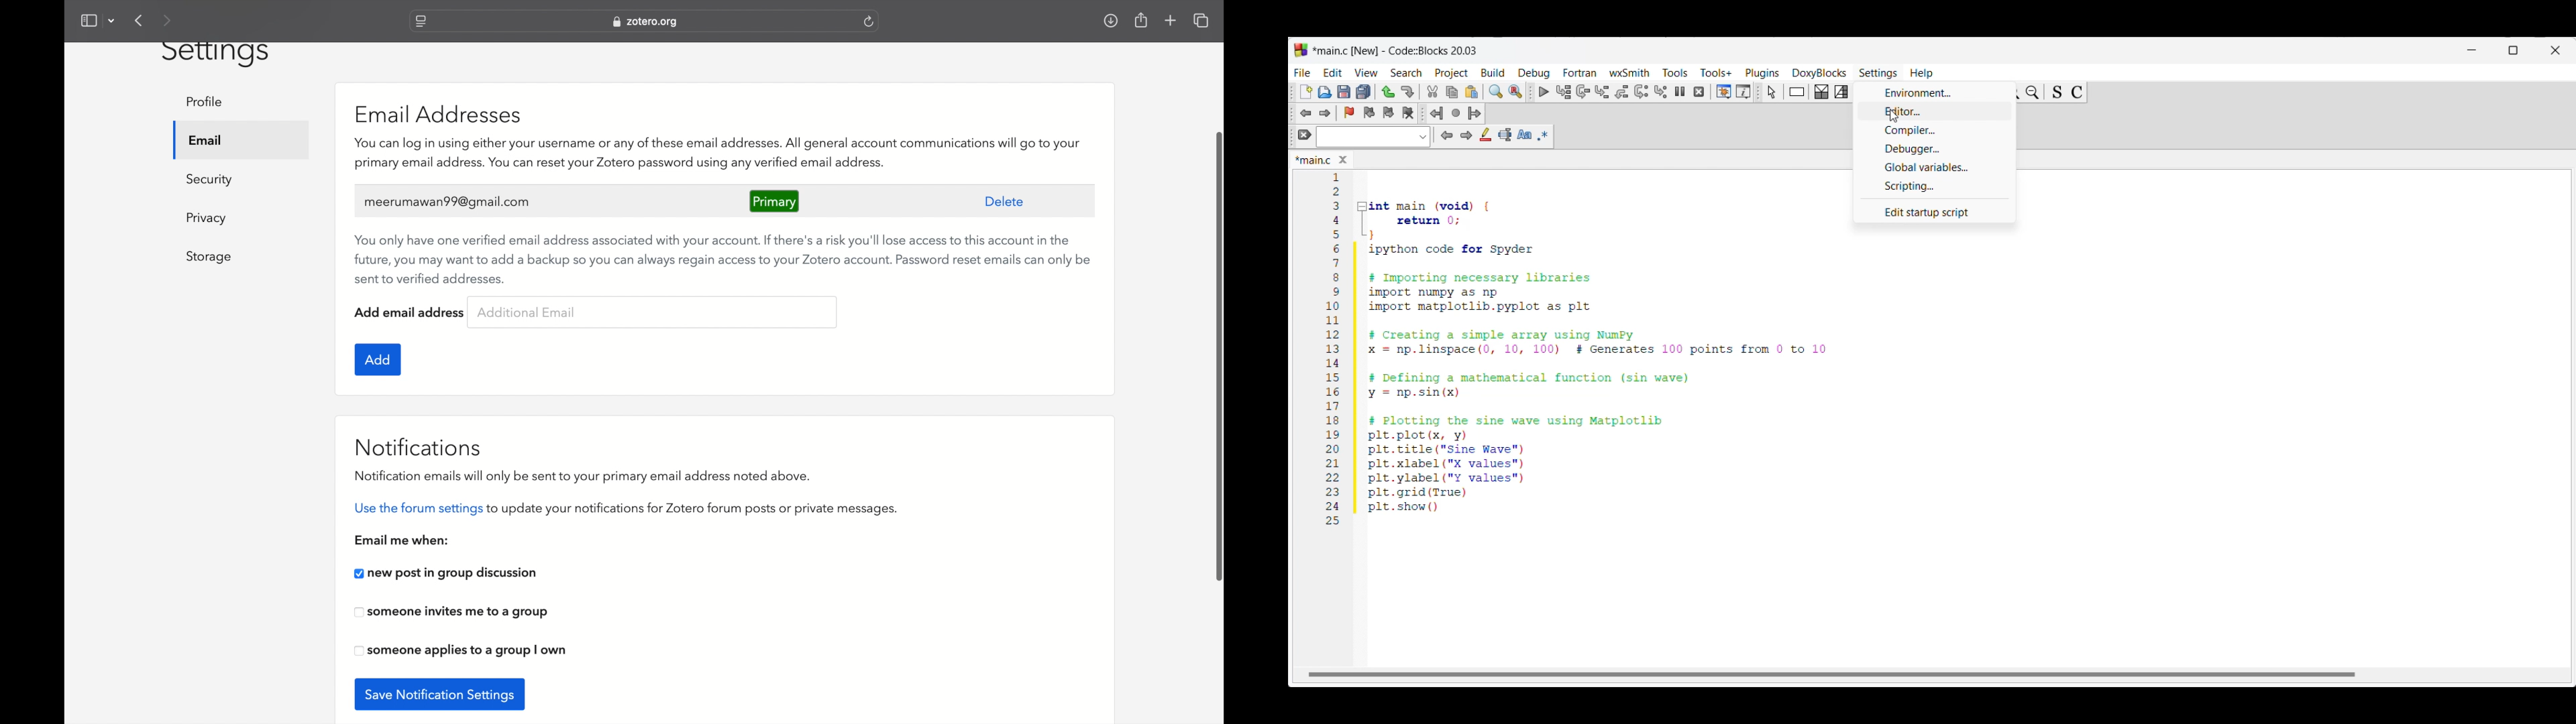  What do you see at coordinates (1456, 113) in the screenshot?
I see `Last jump` at bounding box center [1456, 113].